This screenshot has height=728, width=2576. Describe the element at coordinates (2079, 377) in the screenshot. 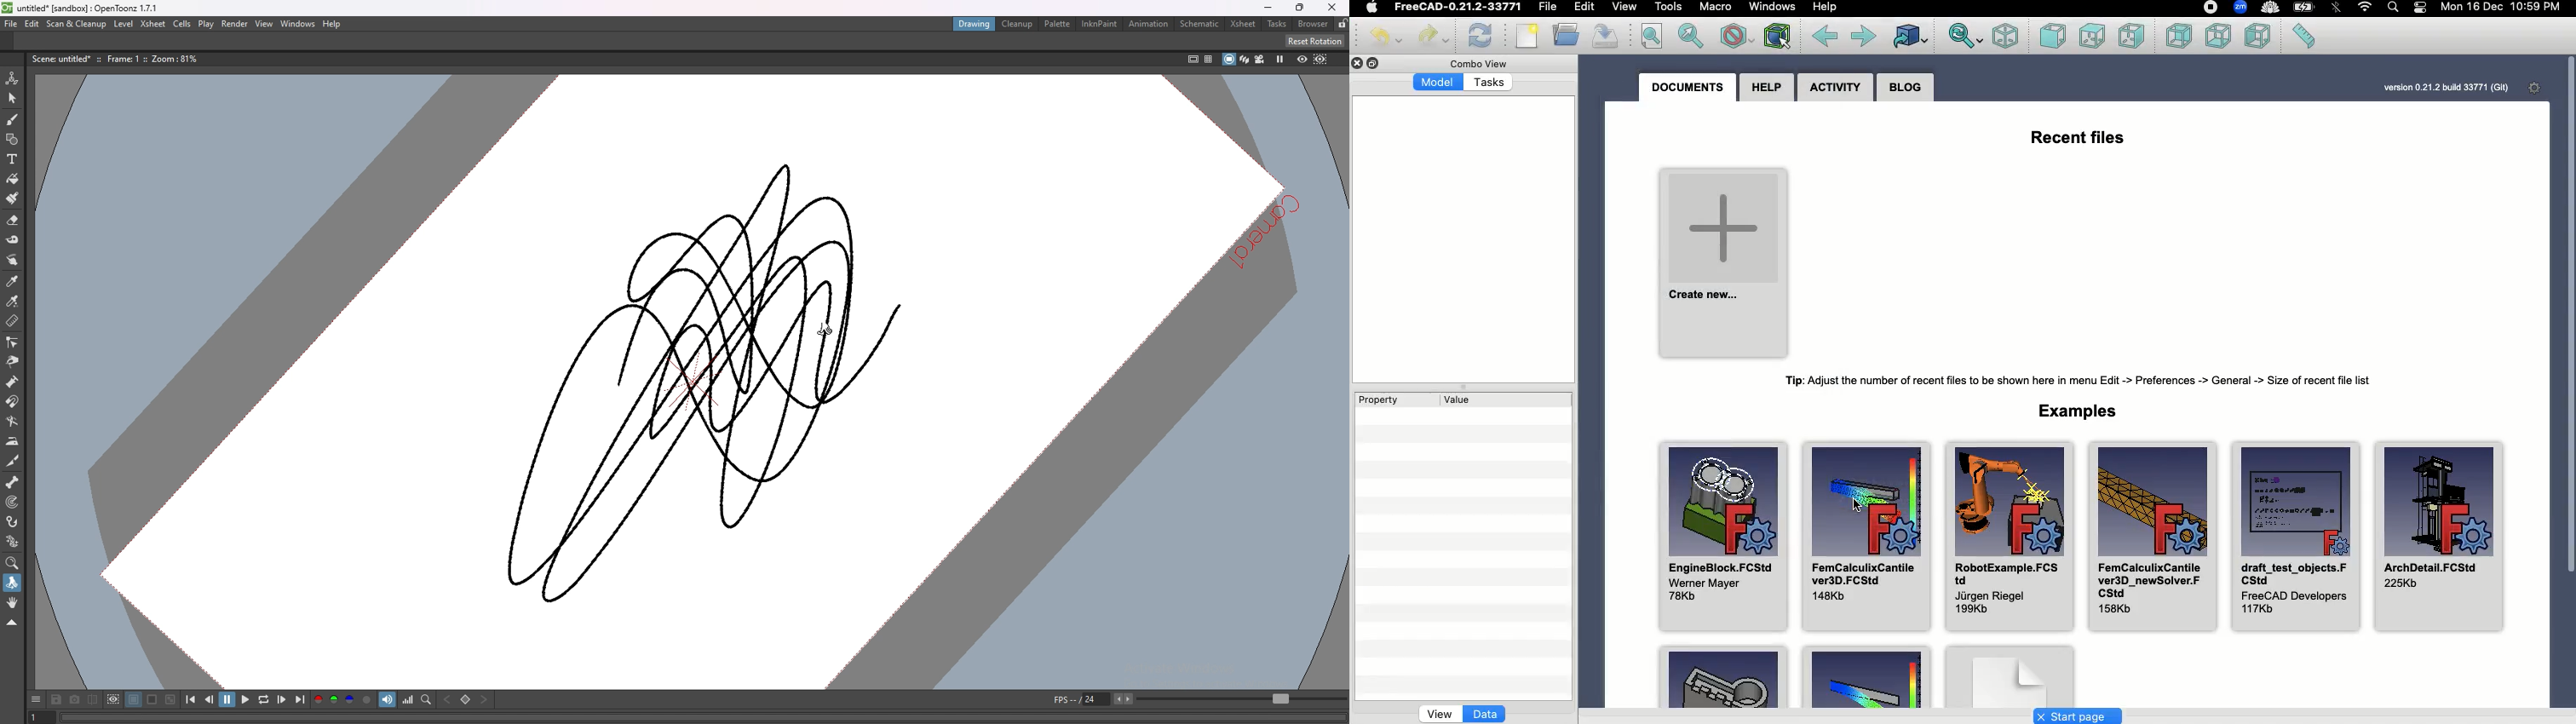

I see `Tip: Adiust the number of recent files to be shown here in menu Edit -> Preferences -> General -> Size of recent file list` at that location.